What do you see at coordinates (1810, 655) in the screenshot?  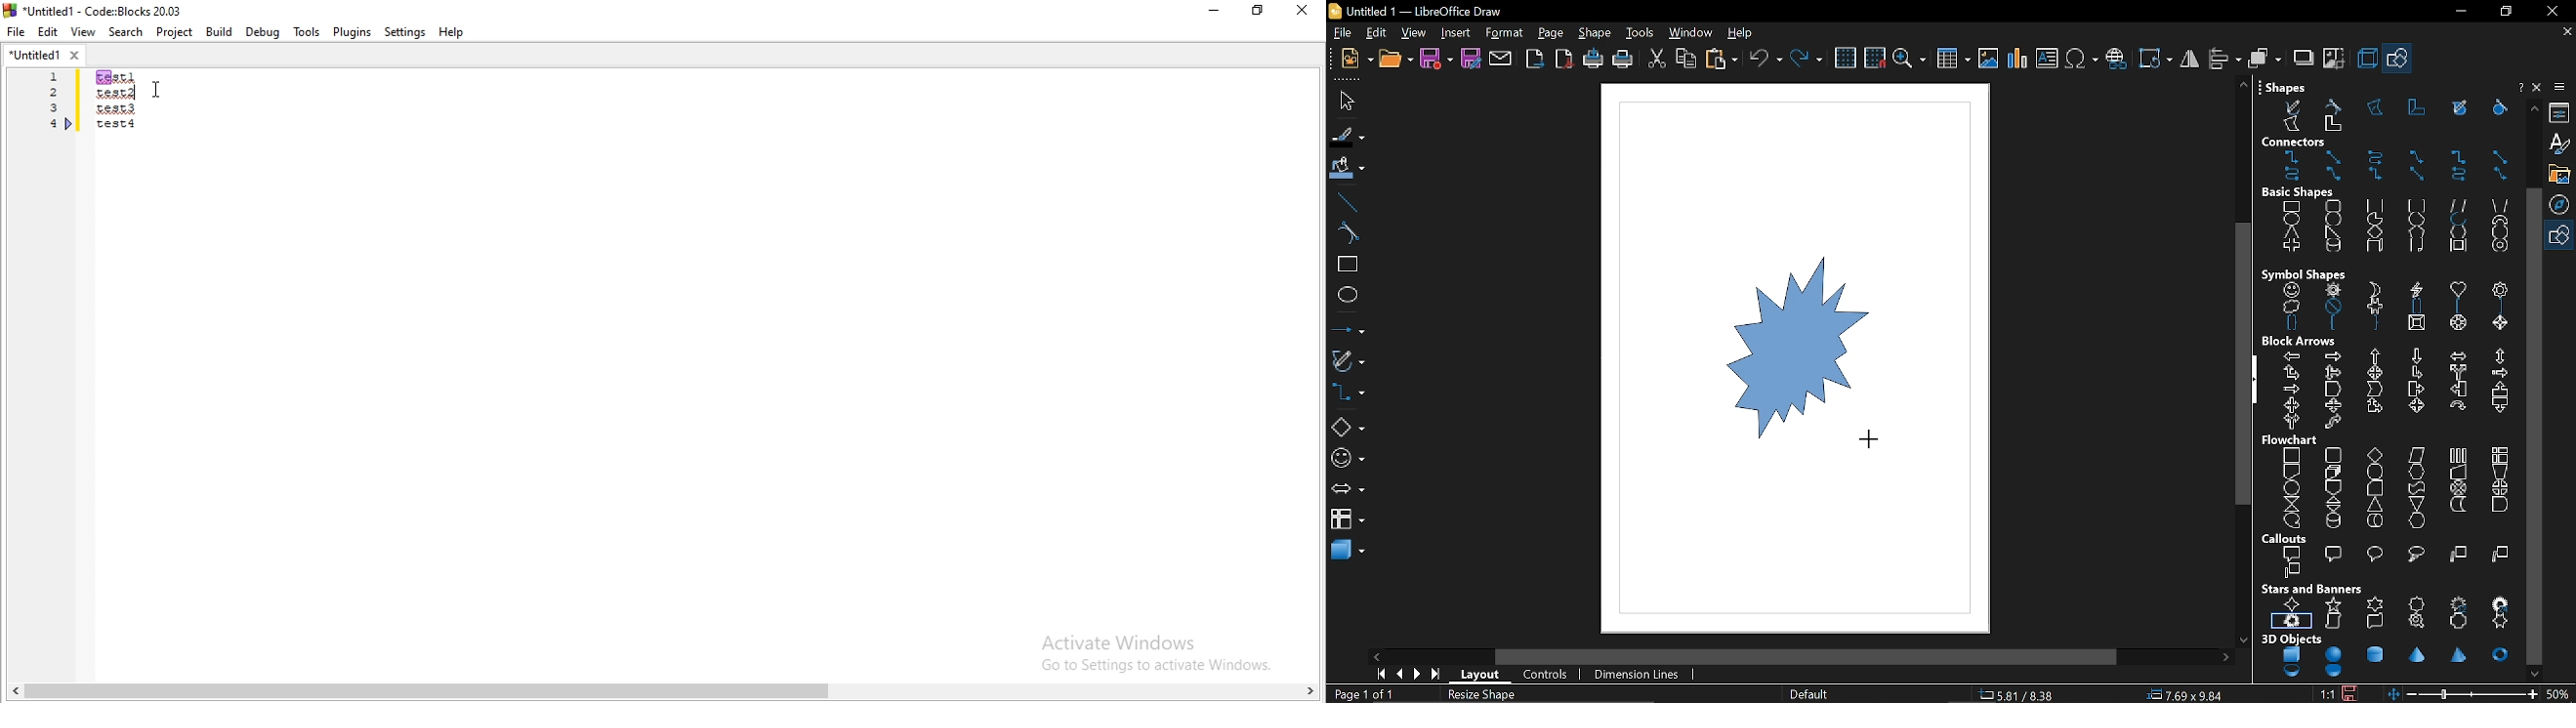 I see `Horizontal scroll bar` at bounding box center [1810, 655].